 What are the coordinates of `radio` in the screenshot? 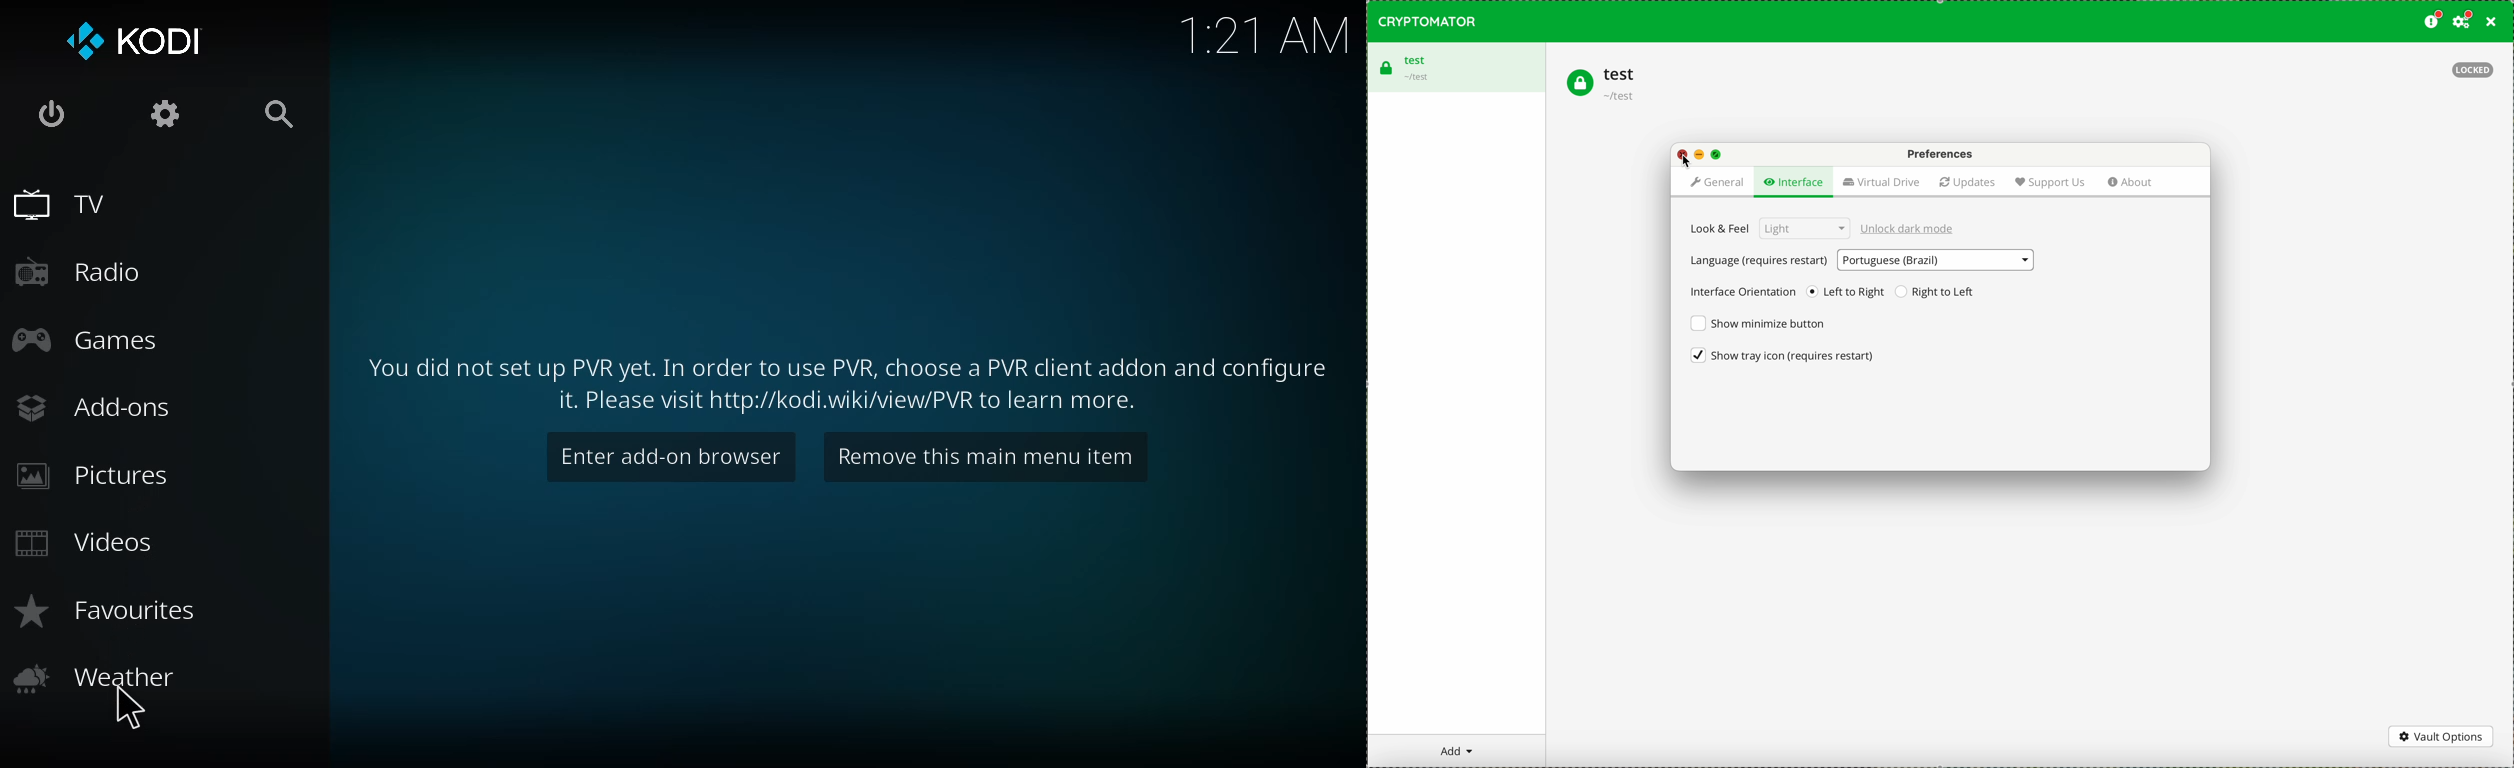 It's located at (75, 271).